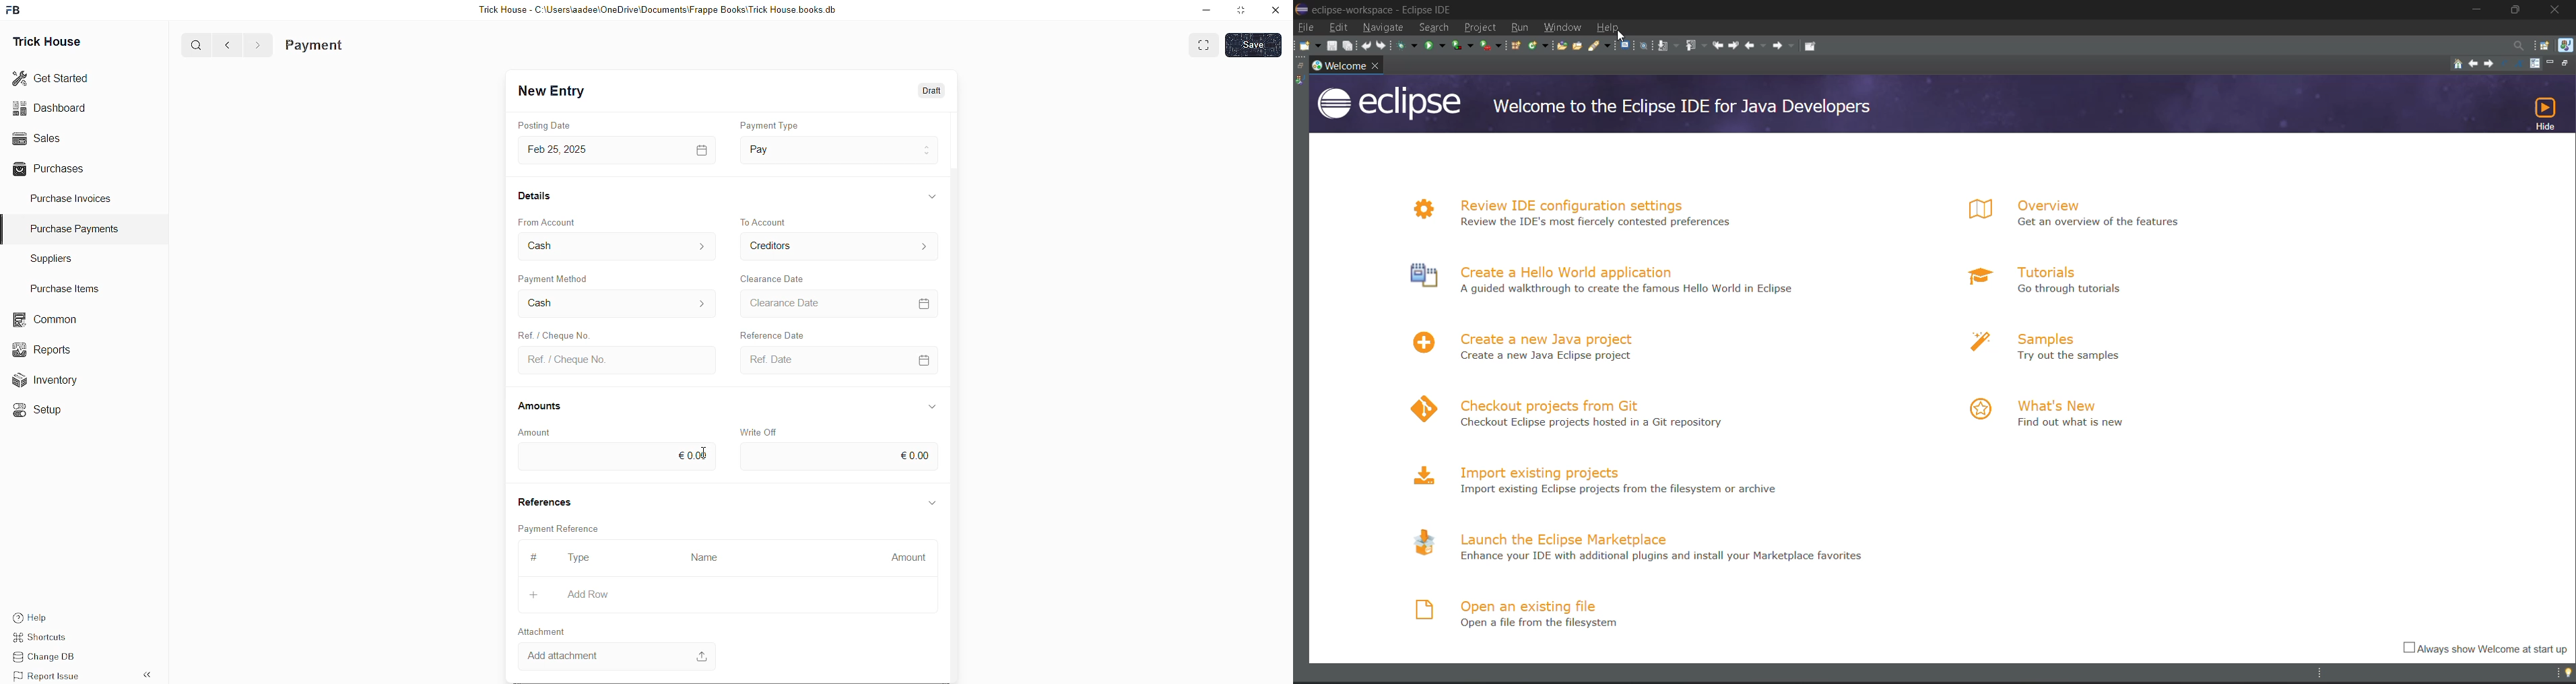 This screenshot has height=700, width=2576. I want to click on window, so click(1562, 25).